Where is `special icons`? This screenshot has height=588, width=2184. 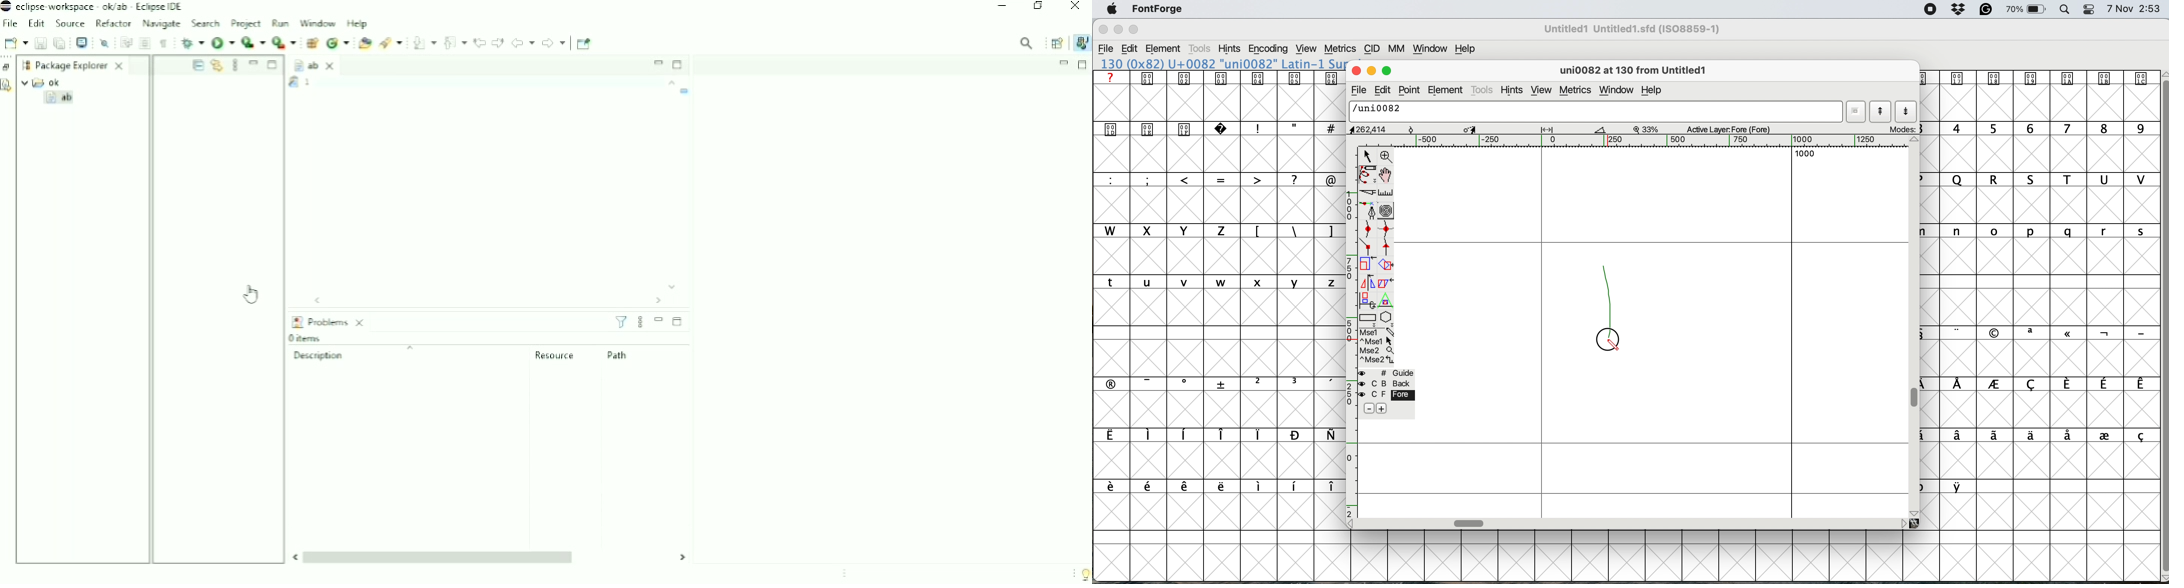
special icons is located at coordinates (1169, 127).